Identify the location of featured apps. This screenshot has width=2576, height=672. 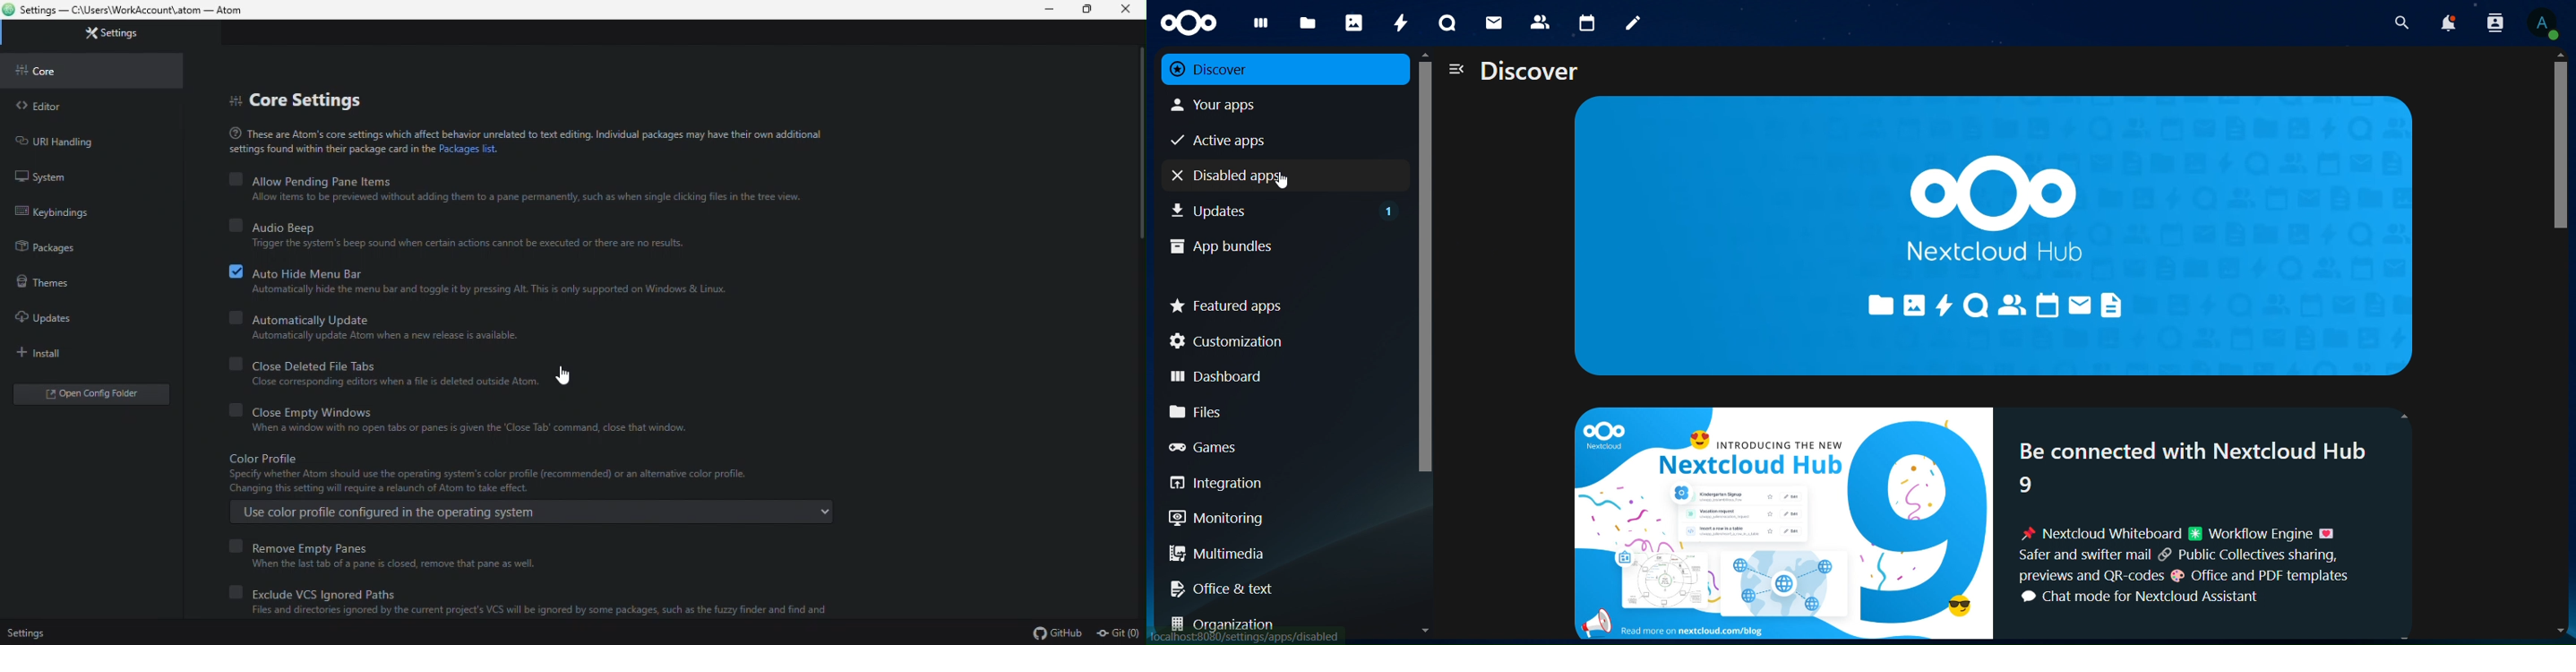
(1279, 303).